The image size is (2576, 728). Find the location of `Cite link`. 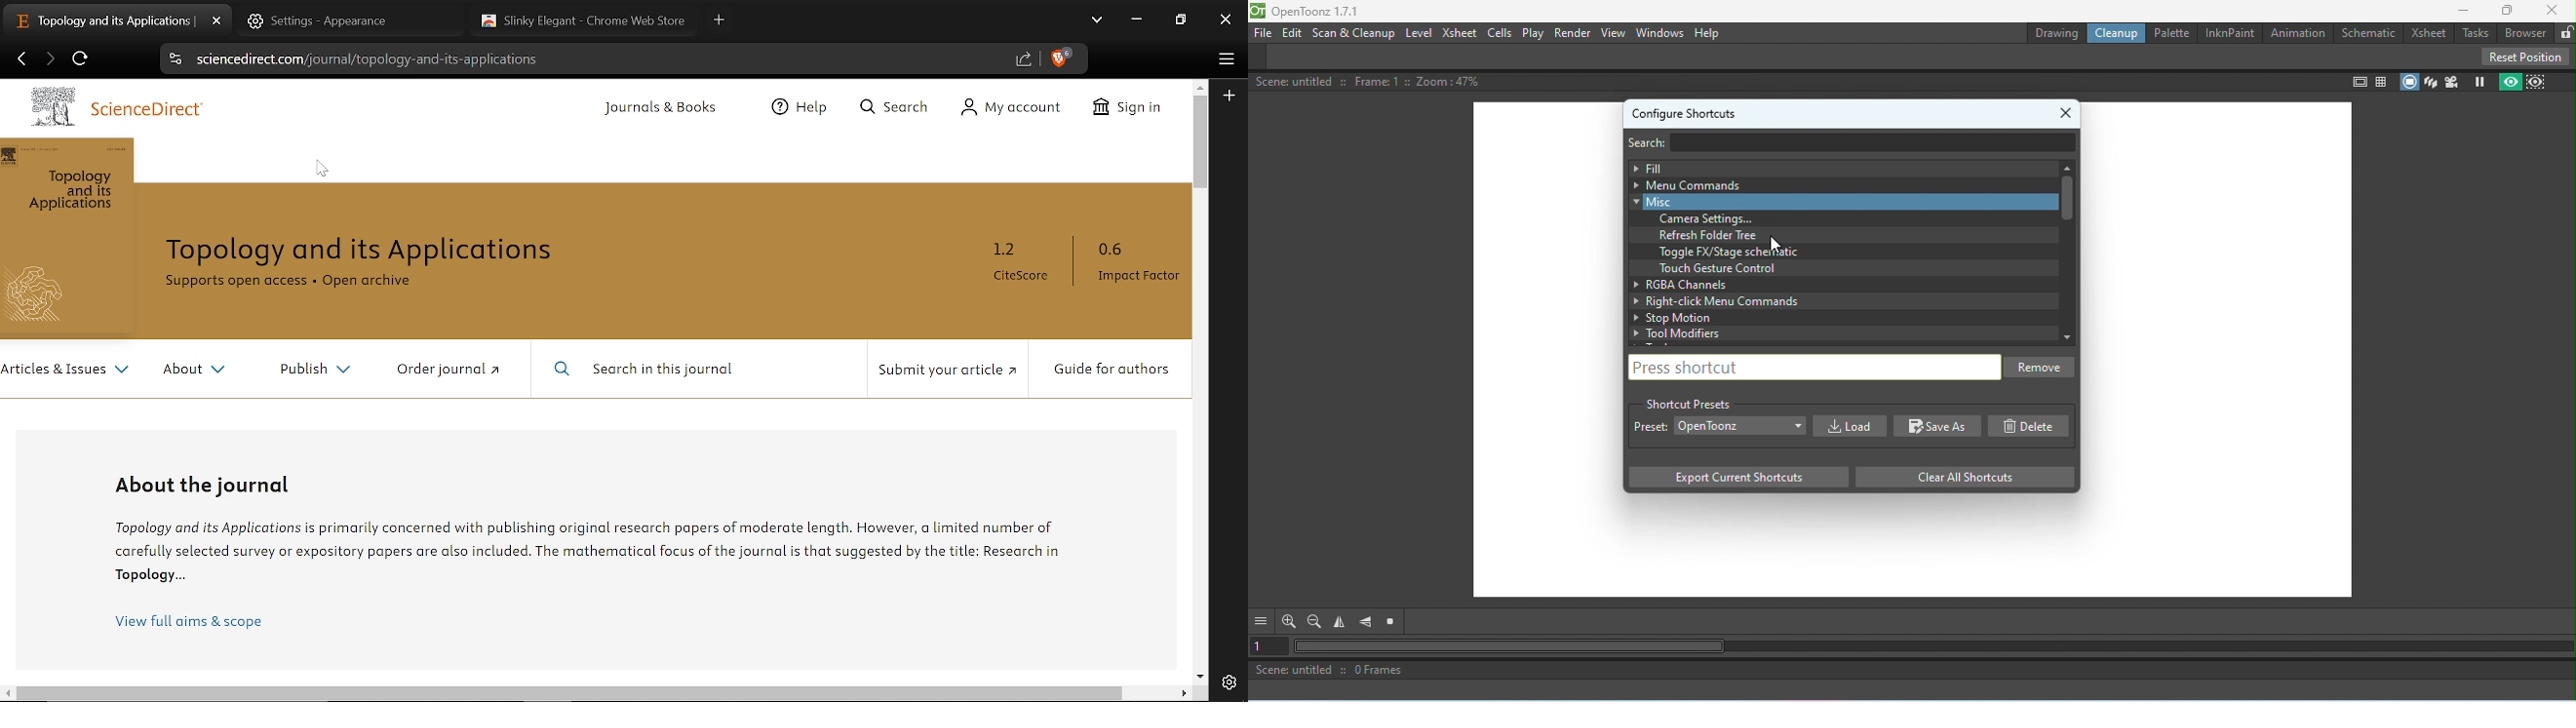

Cite link is located at coordinates (597, 59).